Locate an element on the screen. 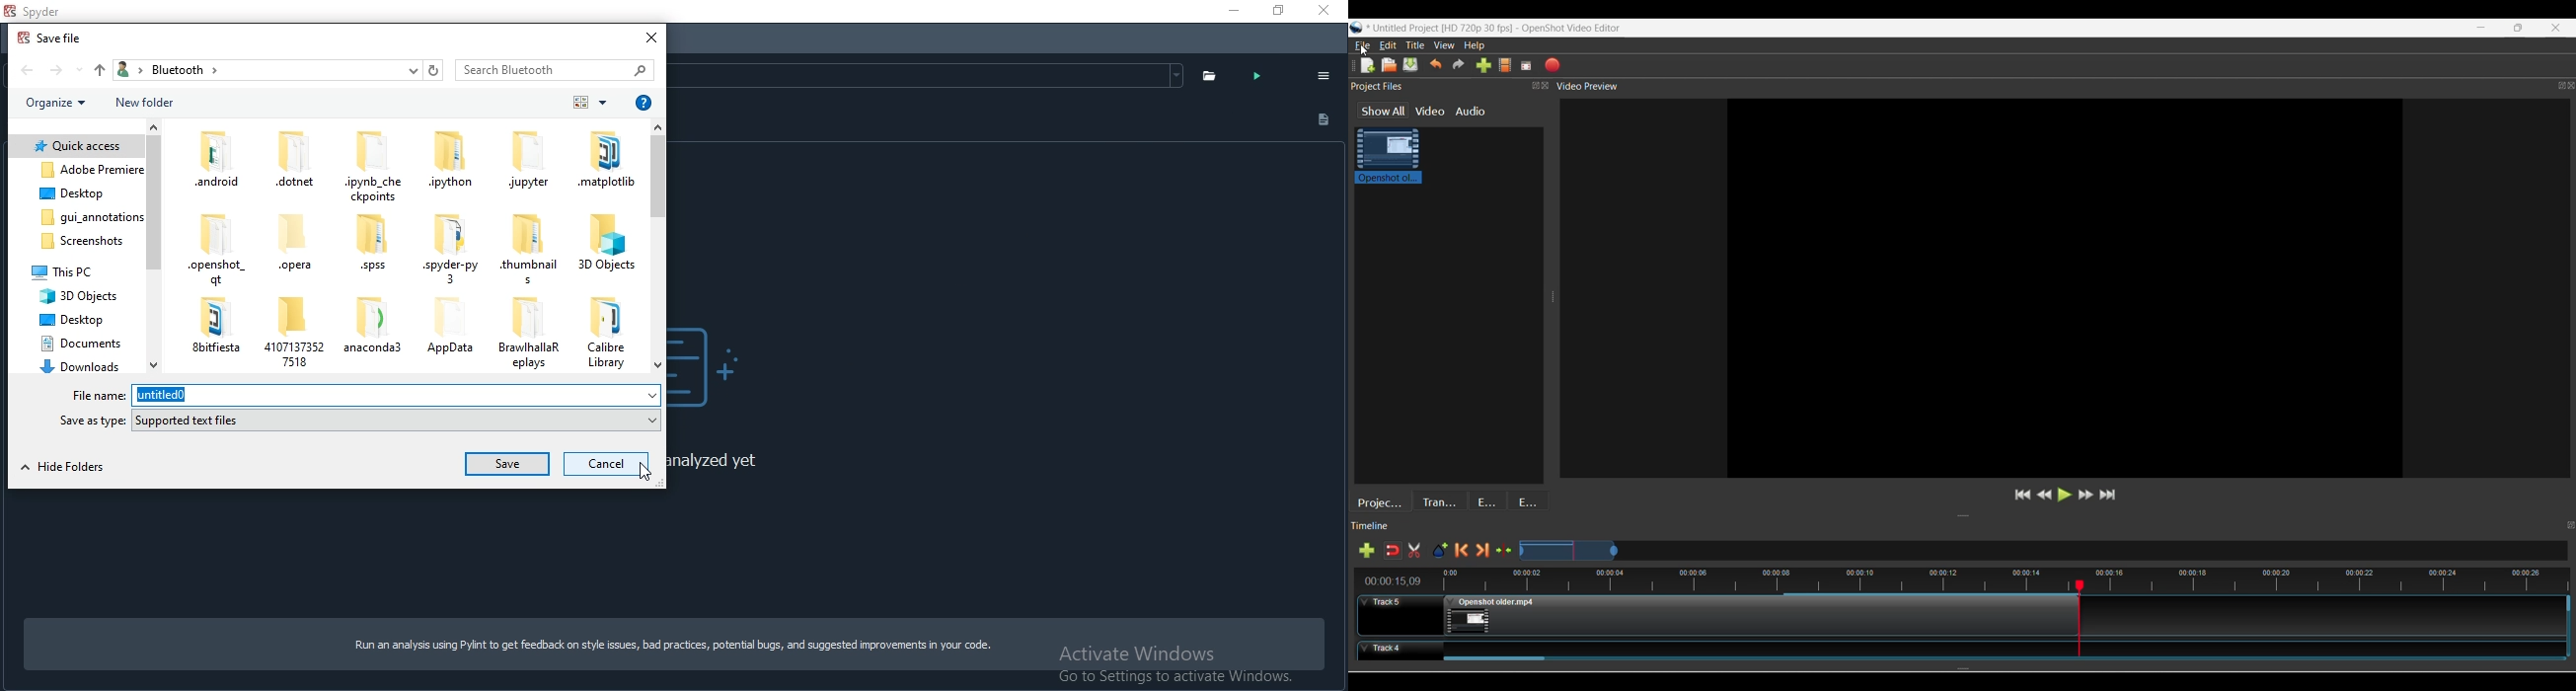  Edit is located at coordinates (1387, 45).